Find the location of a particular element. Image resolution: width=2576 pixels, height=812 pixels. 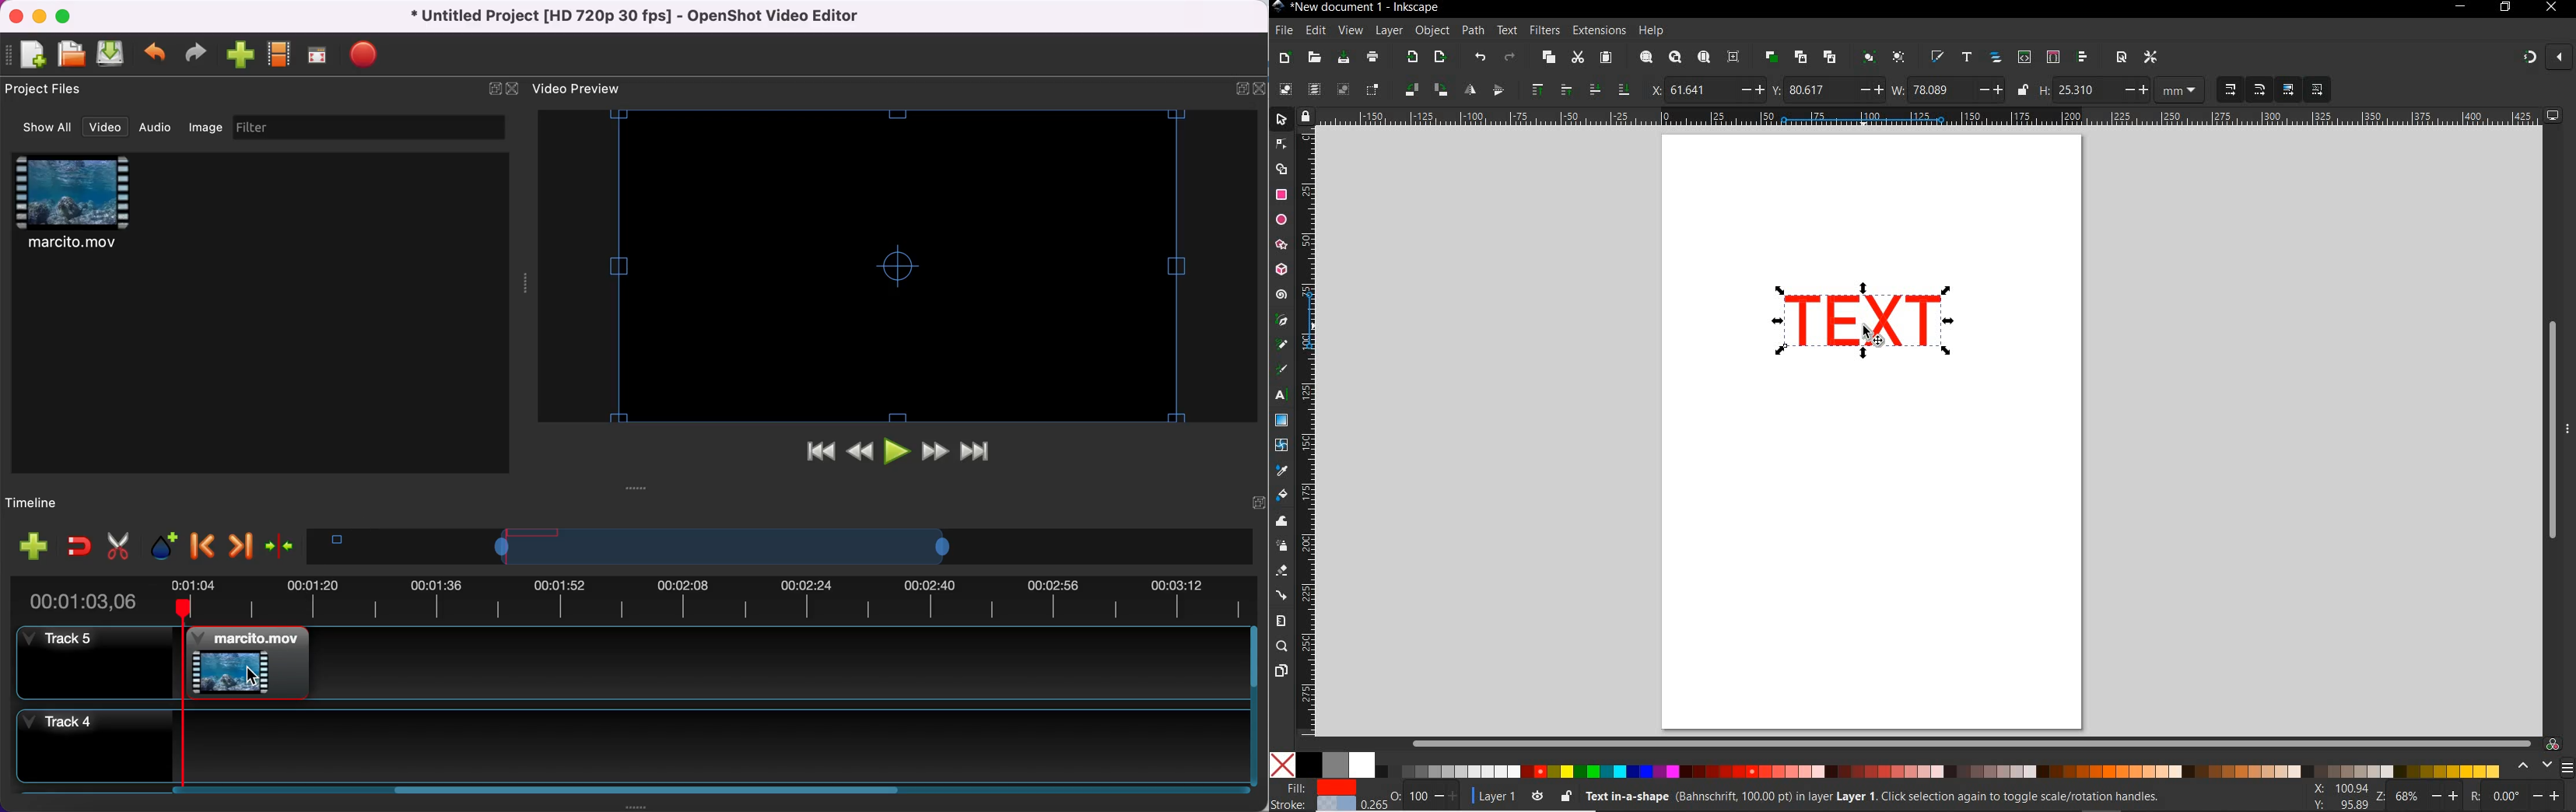

pen tool is located at coordinates (1281, 320).